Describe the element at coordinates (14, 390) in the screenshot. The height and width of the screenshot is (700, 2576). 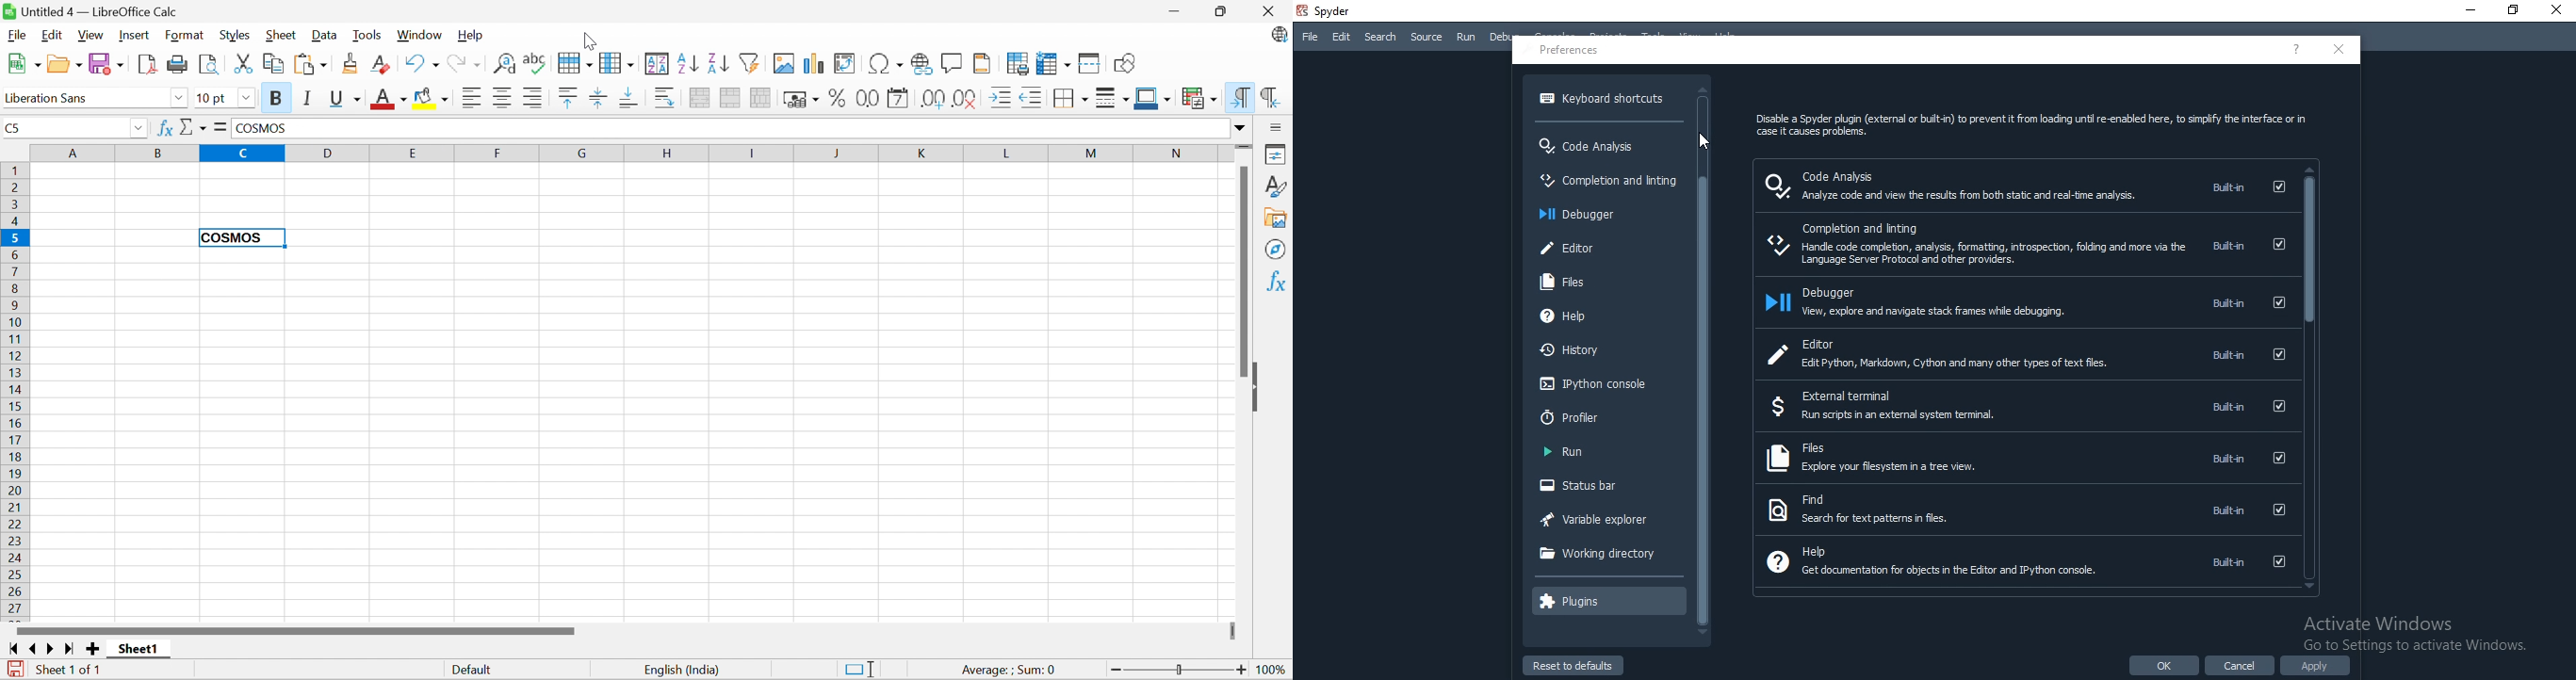
I see `Row Number` at that location.